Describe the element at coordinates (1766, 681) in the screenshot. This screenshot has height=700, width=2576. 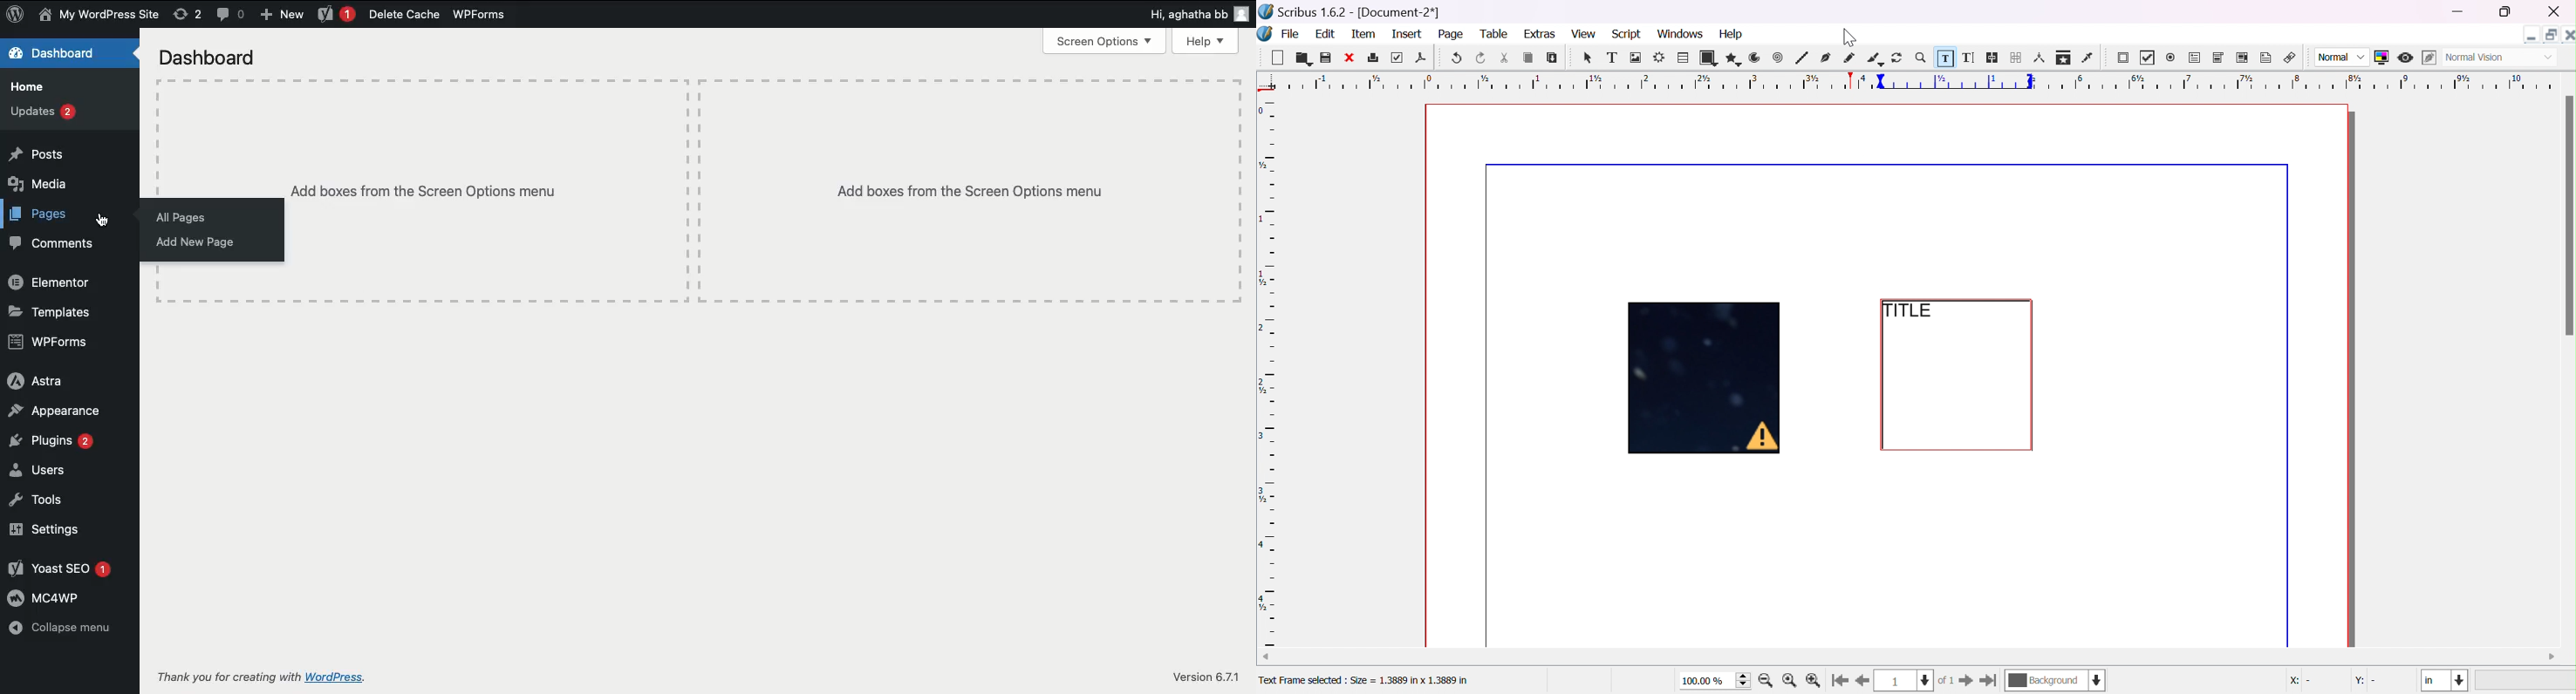
I see `zoom in` at that location.